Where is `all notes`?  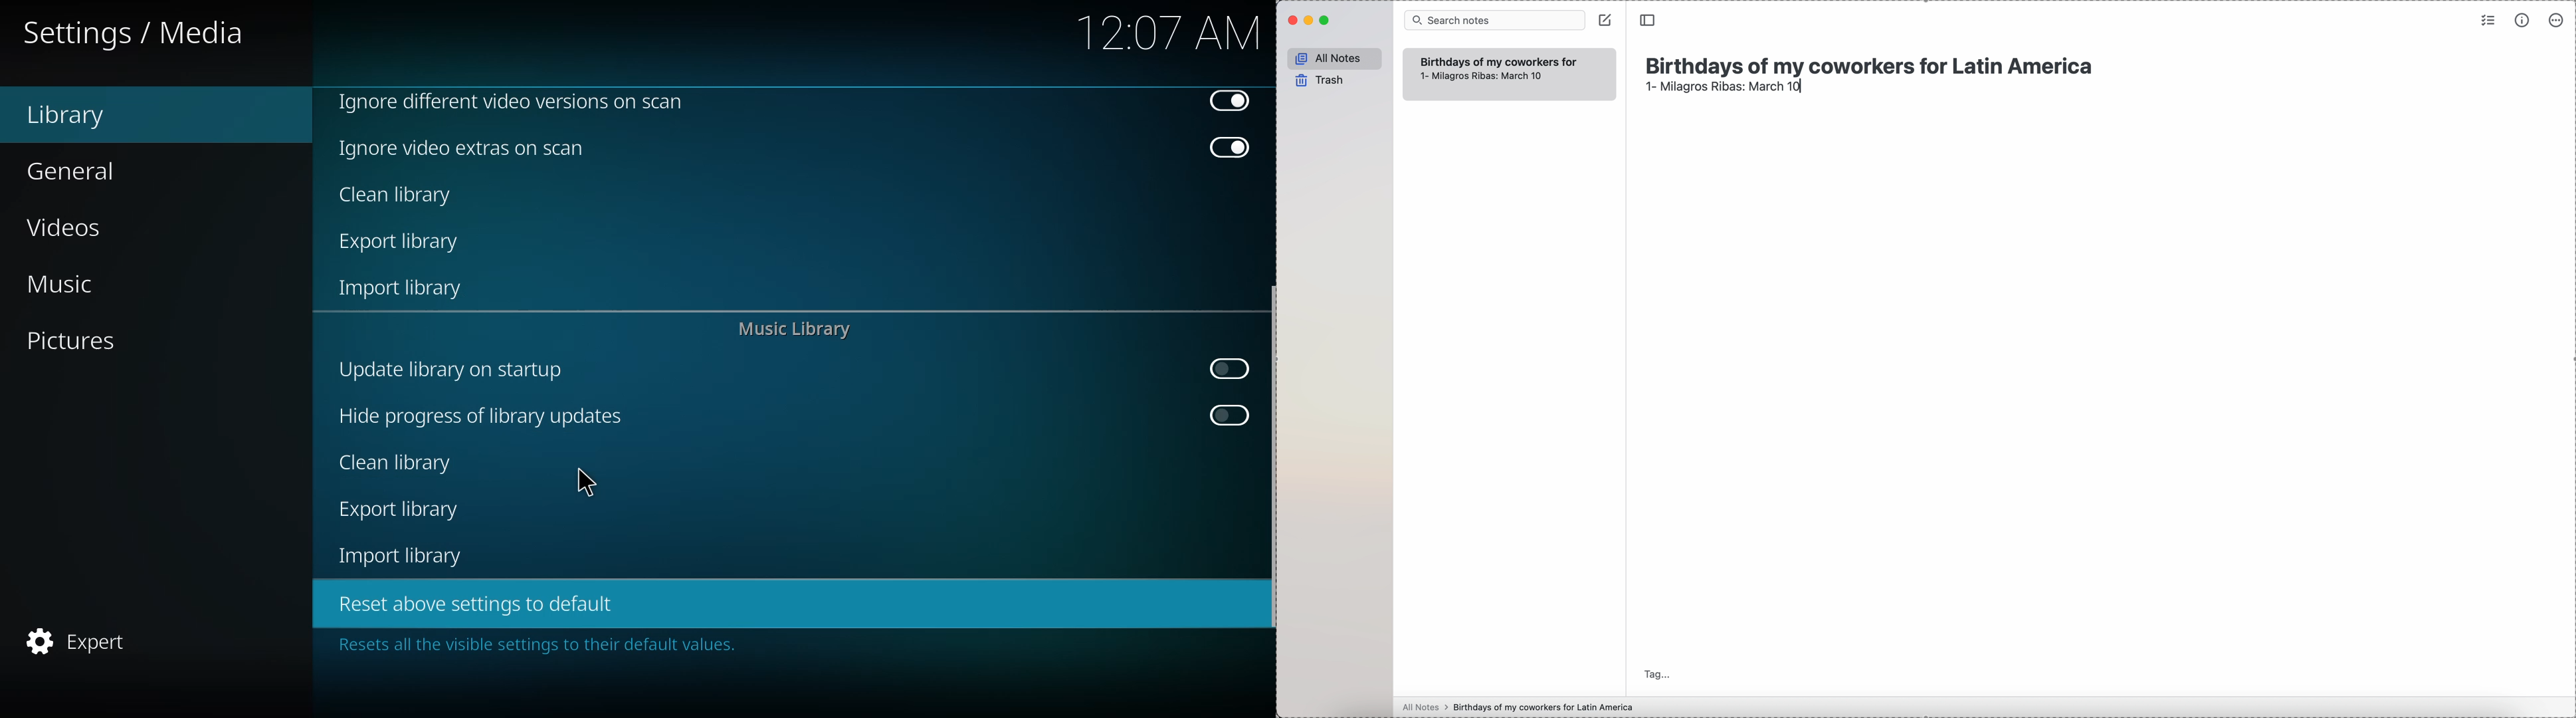 all notes is located at coordinates (1335, 57).